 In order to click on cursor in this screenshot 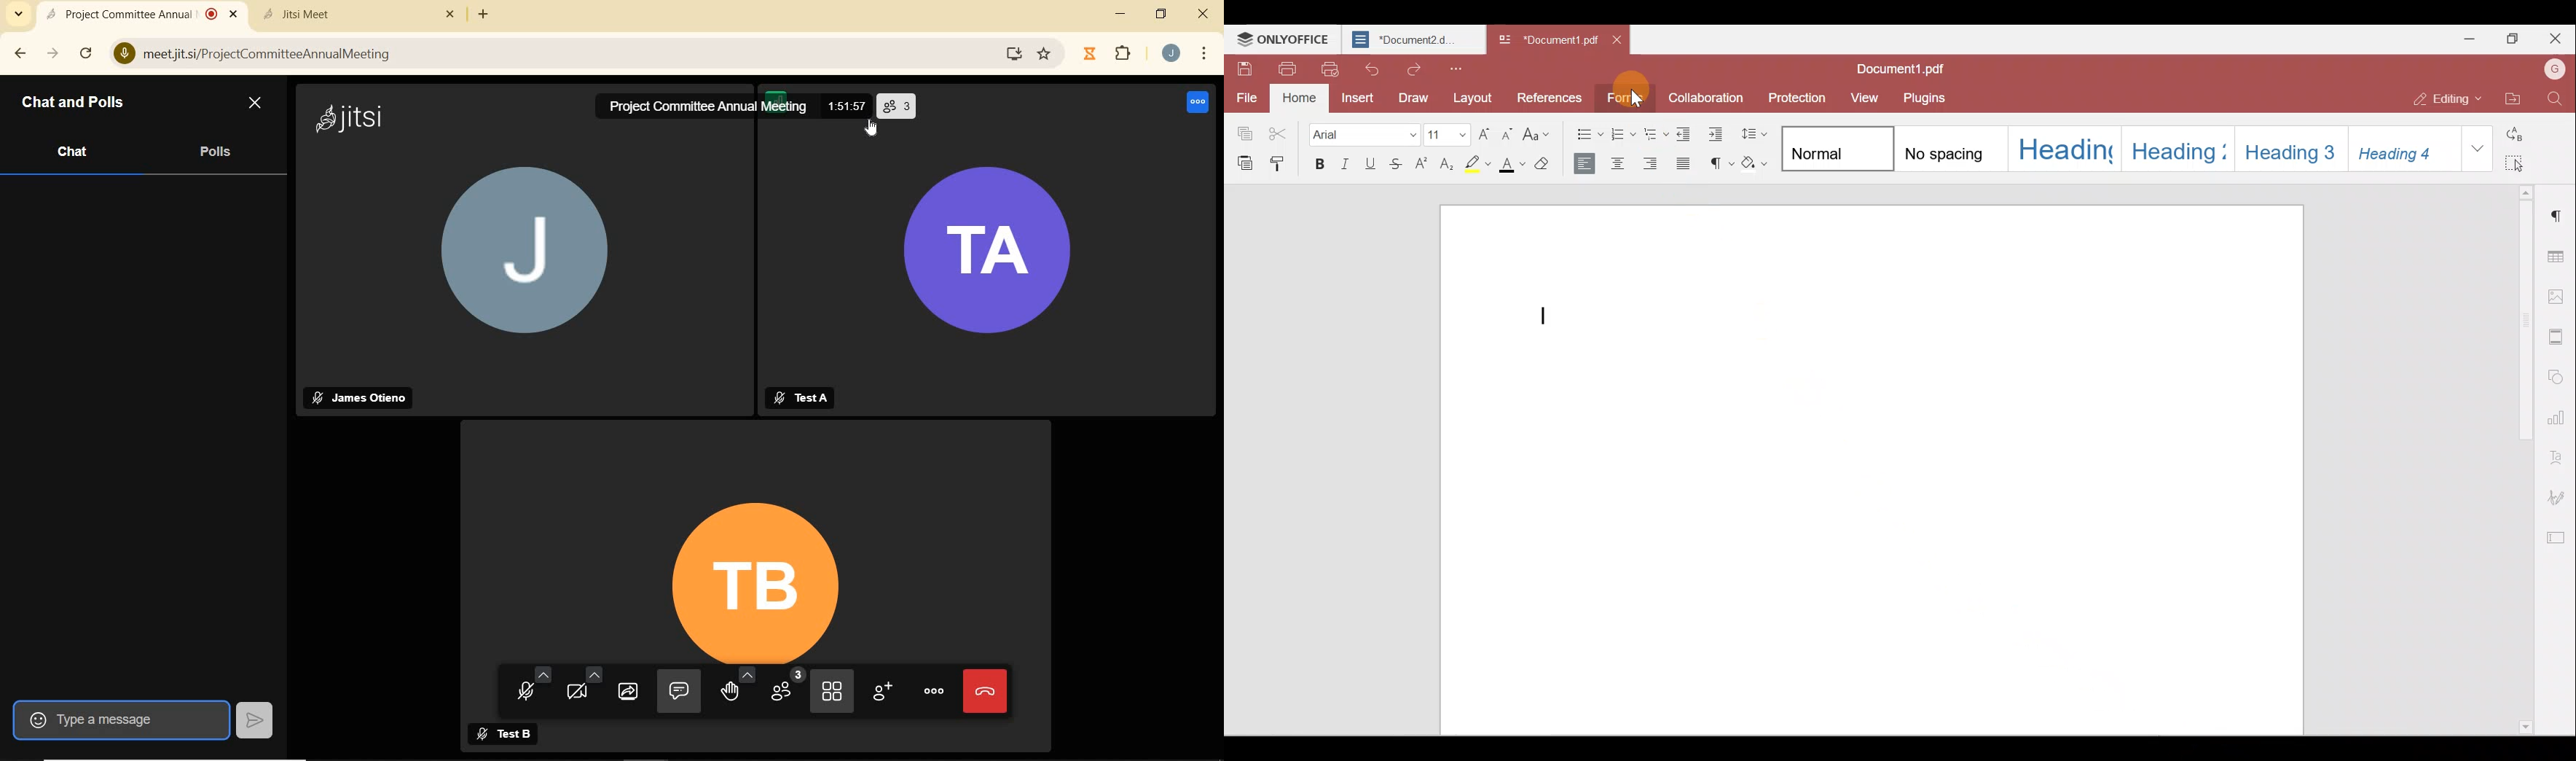, I will do `click(1637, 100)`.